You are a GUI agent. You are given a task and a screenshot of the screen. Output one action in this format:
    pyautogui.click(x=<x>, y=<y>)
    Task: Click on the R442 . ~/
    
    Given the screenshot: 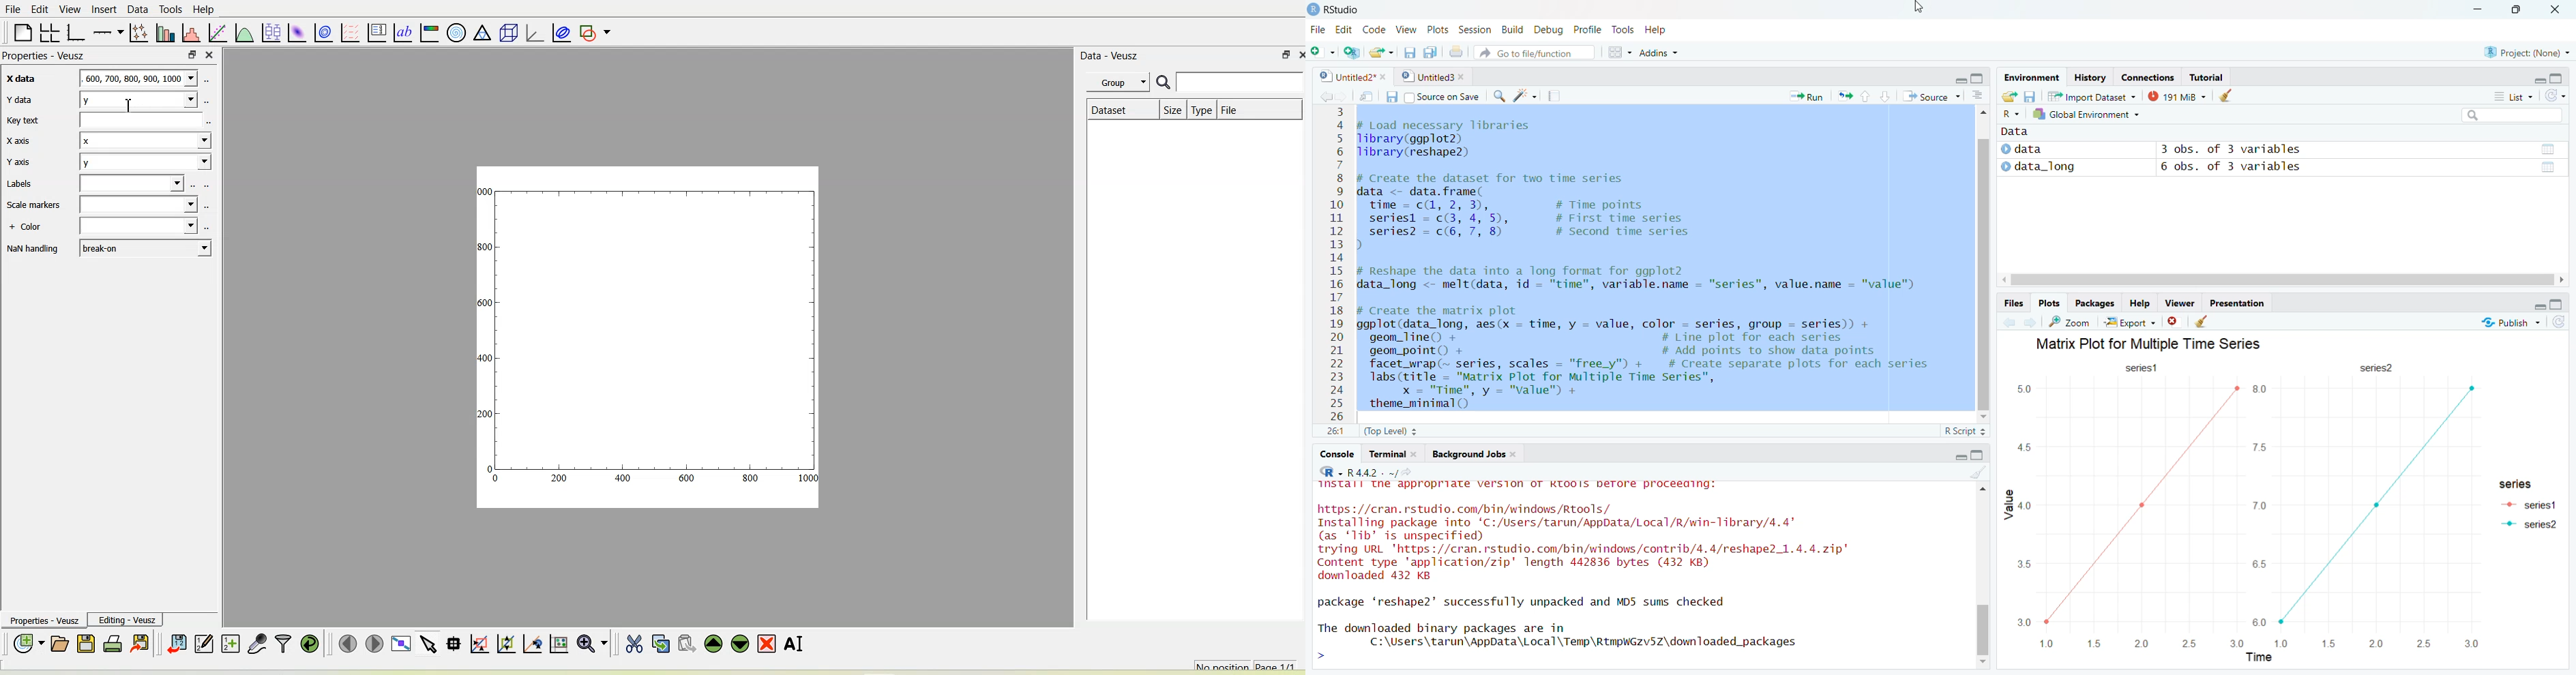 What is the action you would take?
    pyautogui.click(x=1372, y=471)
    